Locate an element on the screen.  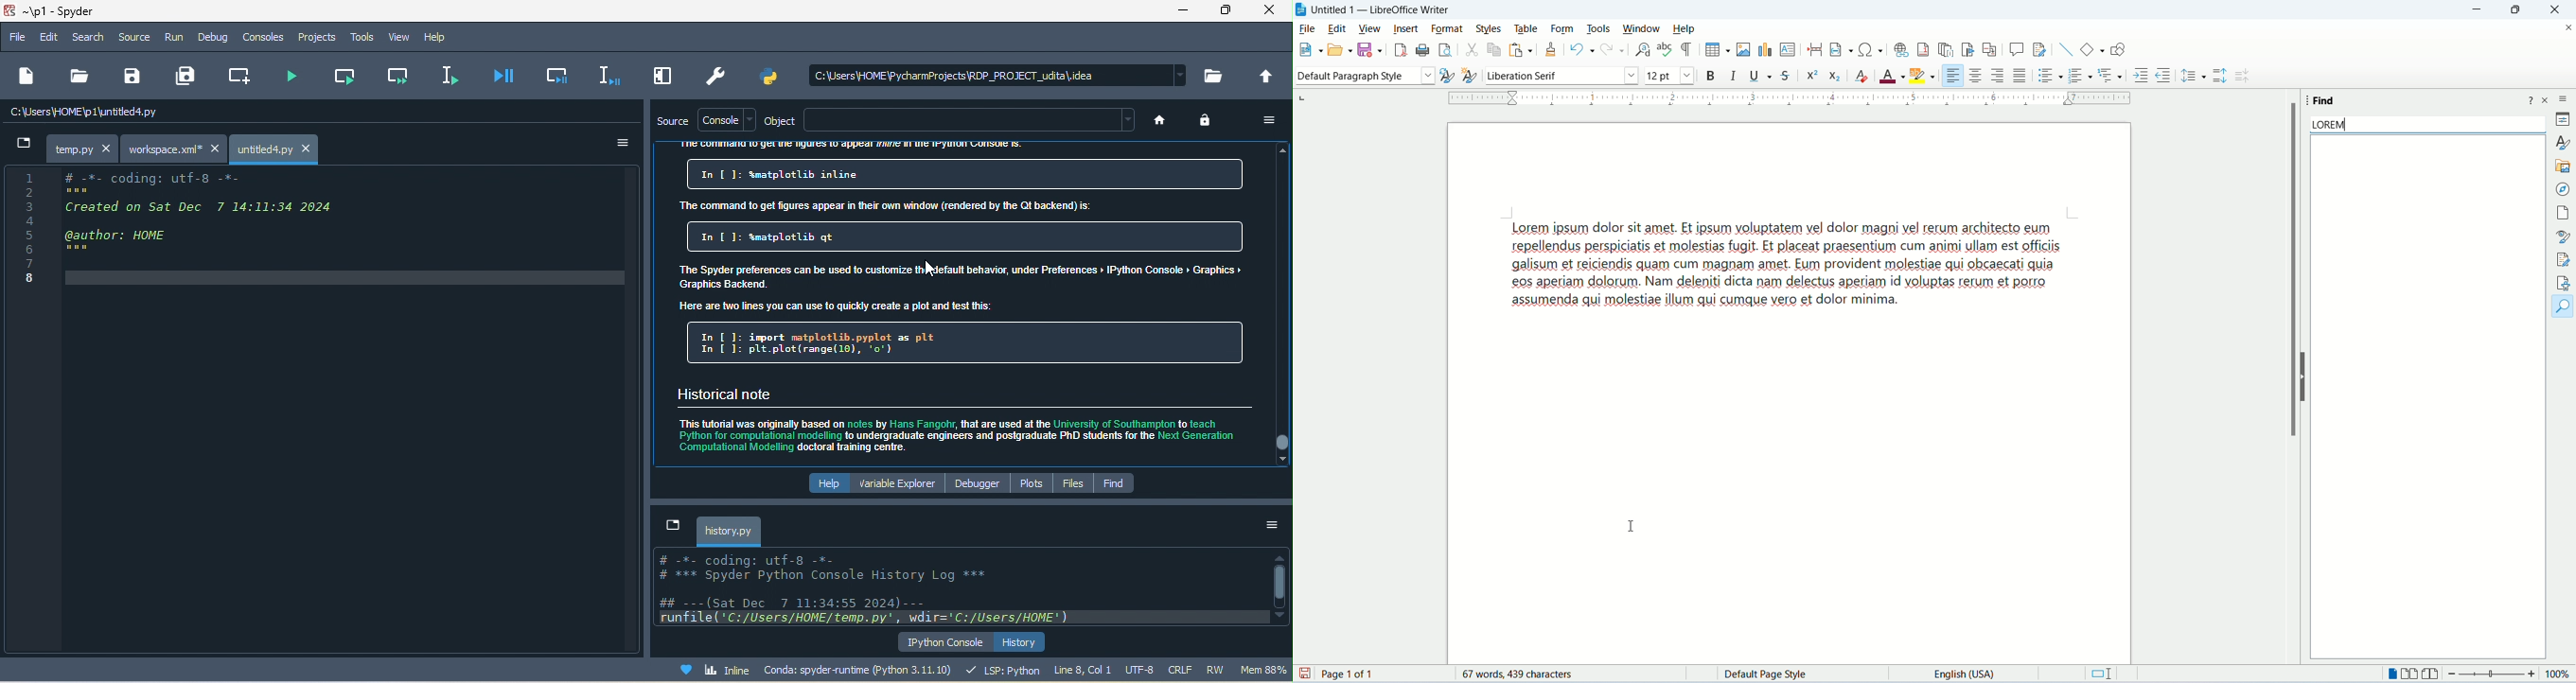
align right is located at coordinates (1998, 76).